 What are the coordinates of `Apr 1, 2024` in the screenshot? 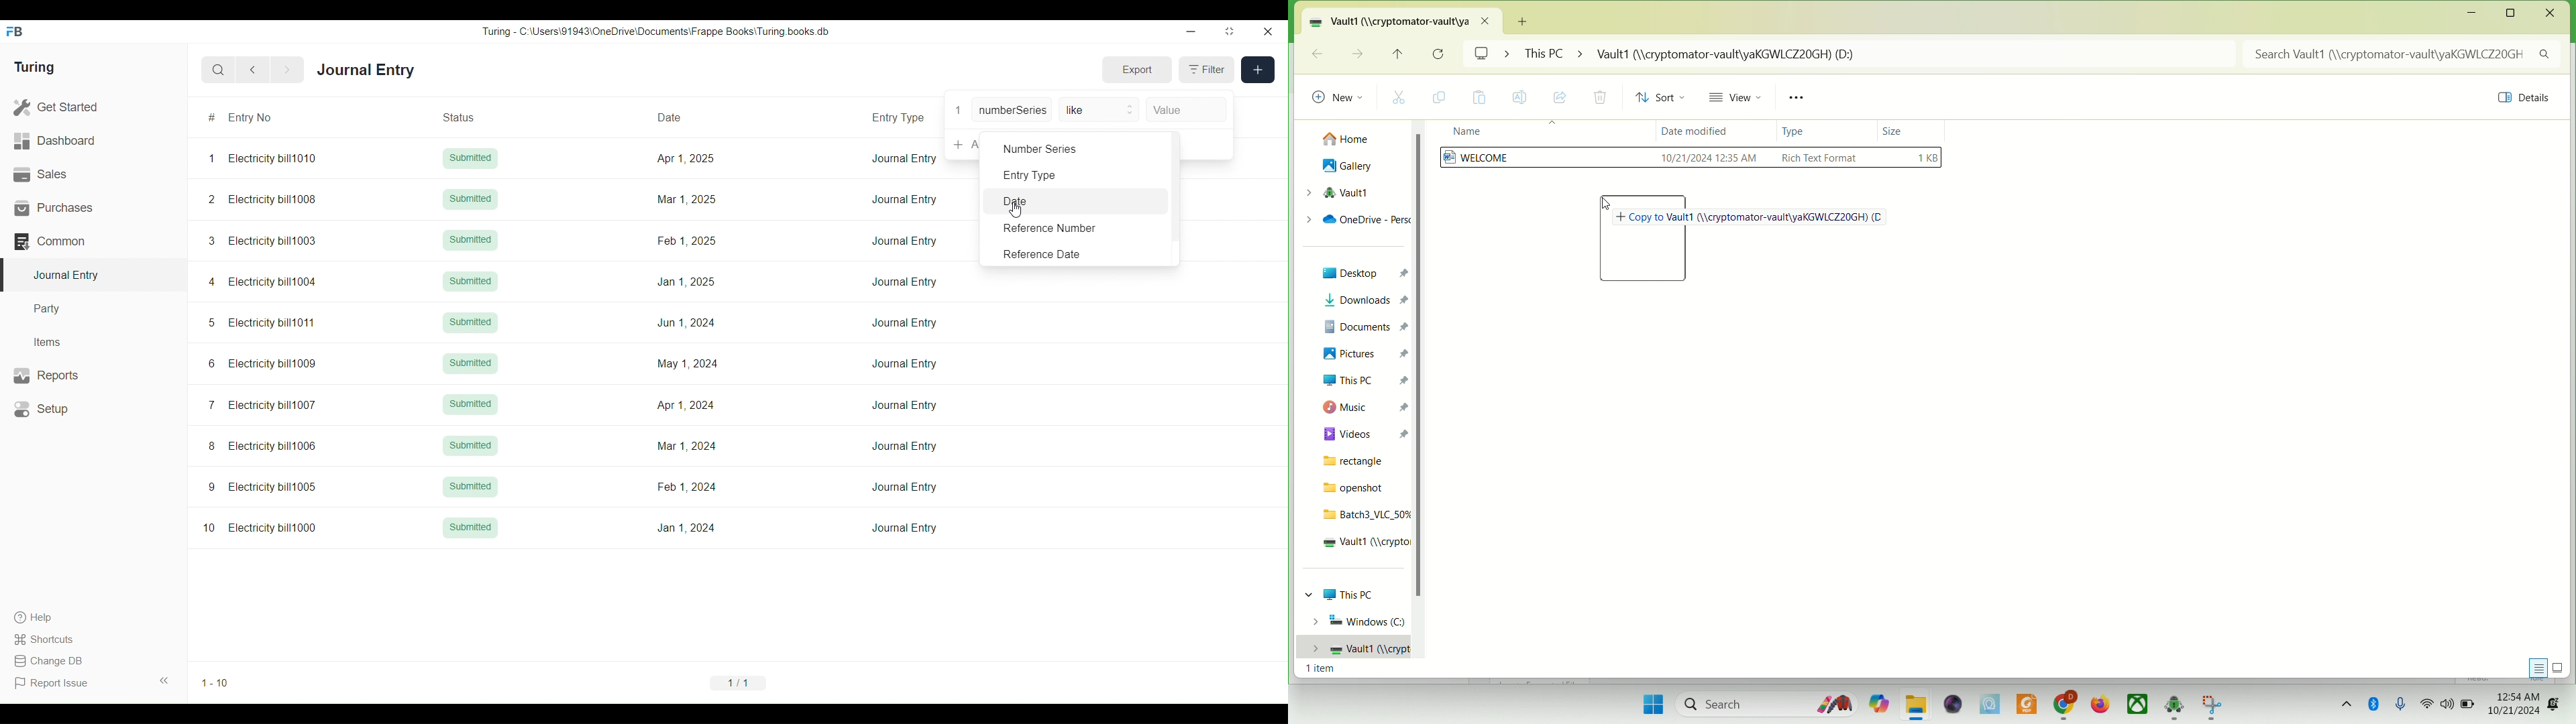 It's located at (685, 405).